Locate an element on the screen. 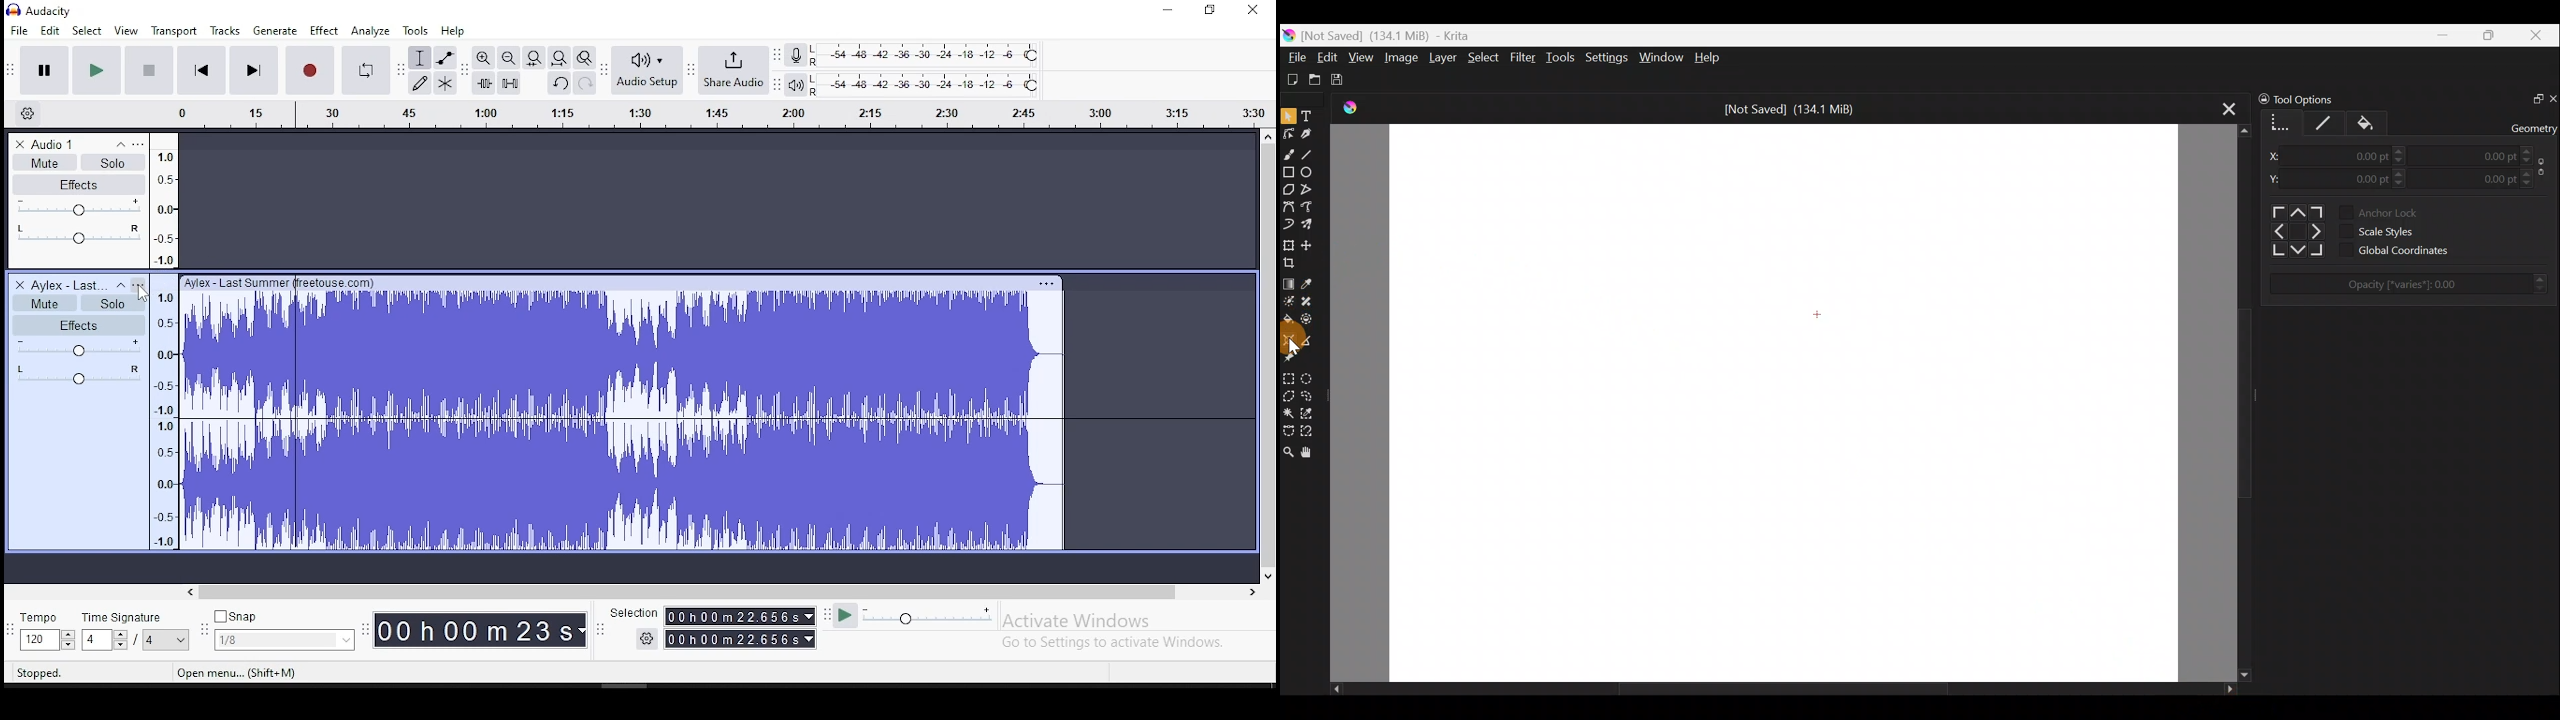  stopped is located at coordinates (37, 674).